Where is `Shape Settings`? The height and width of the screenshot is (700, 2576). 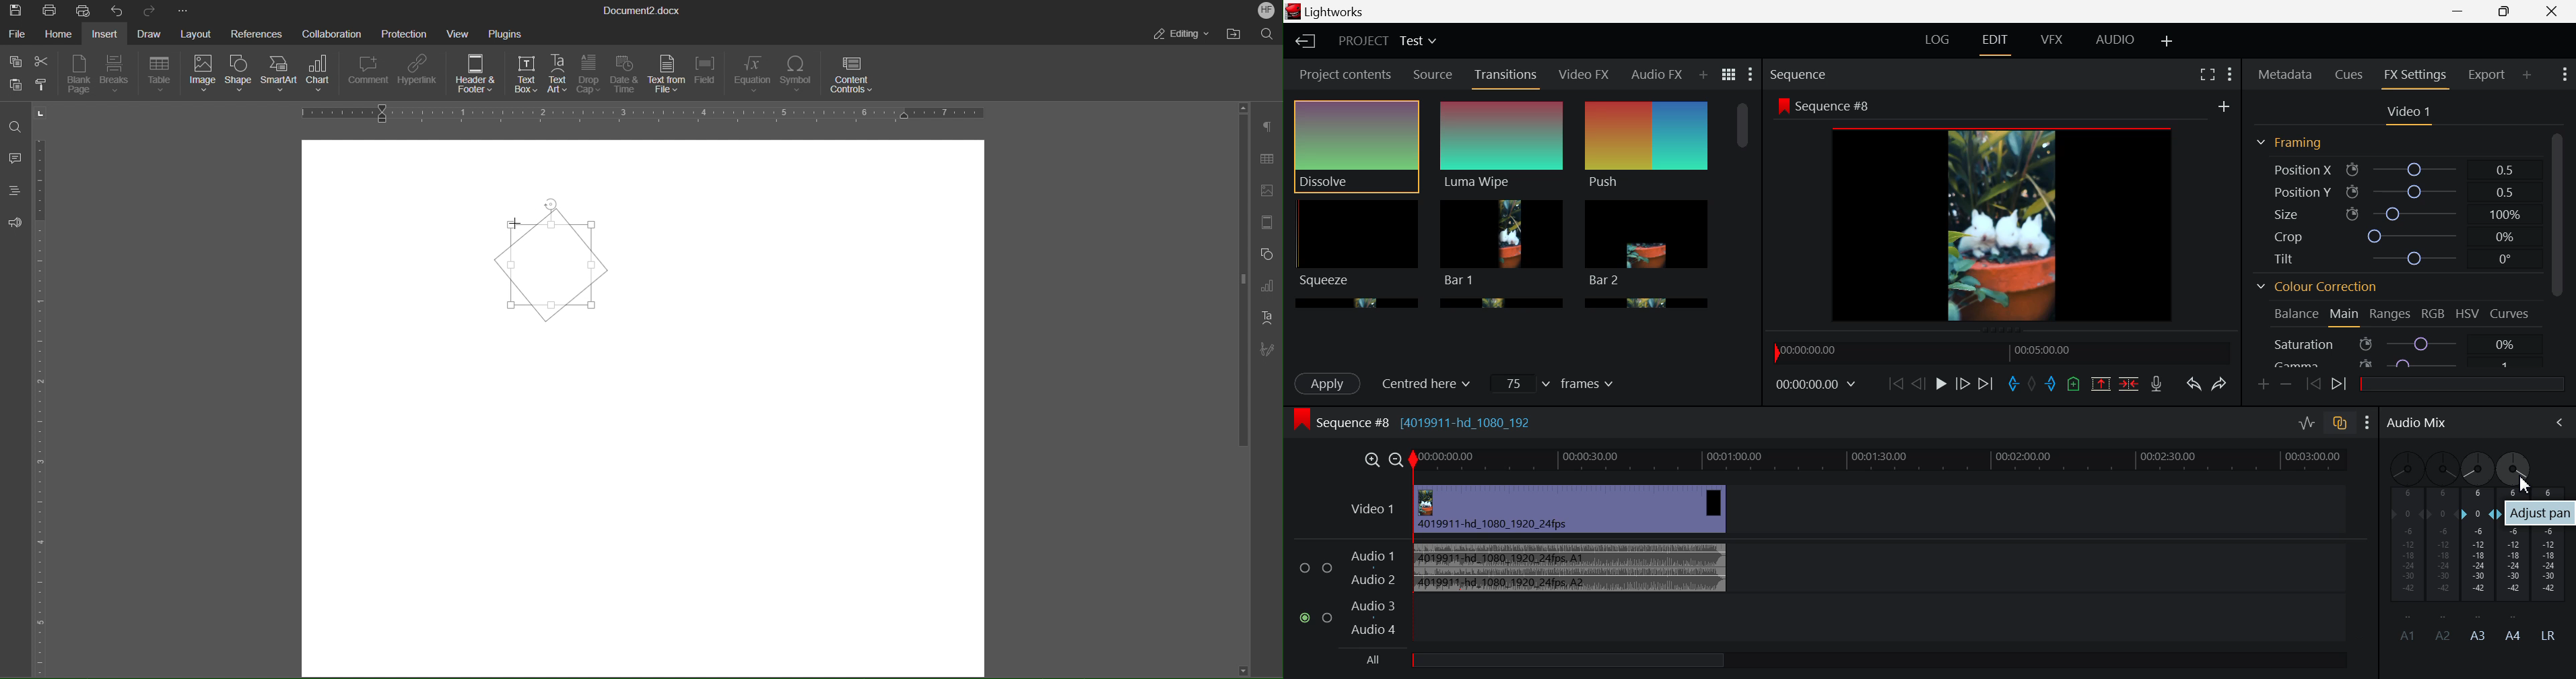 Shape Settings is located at coordinates (1265, 253).